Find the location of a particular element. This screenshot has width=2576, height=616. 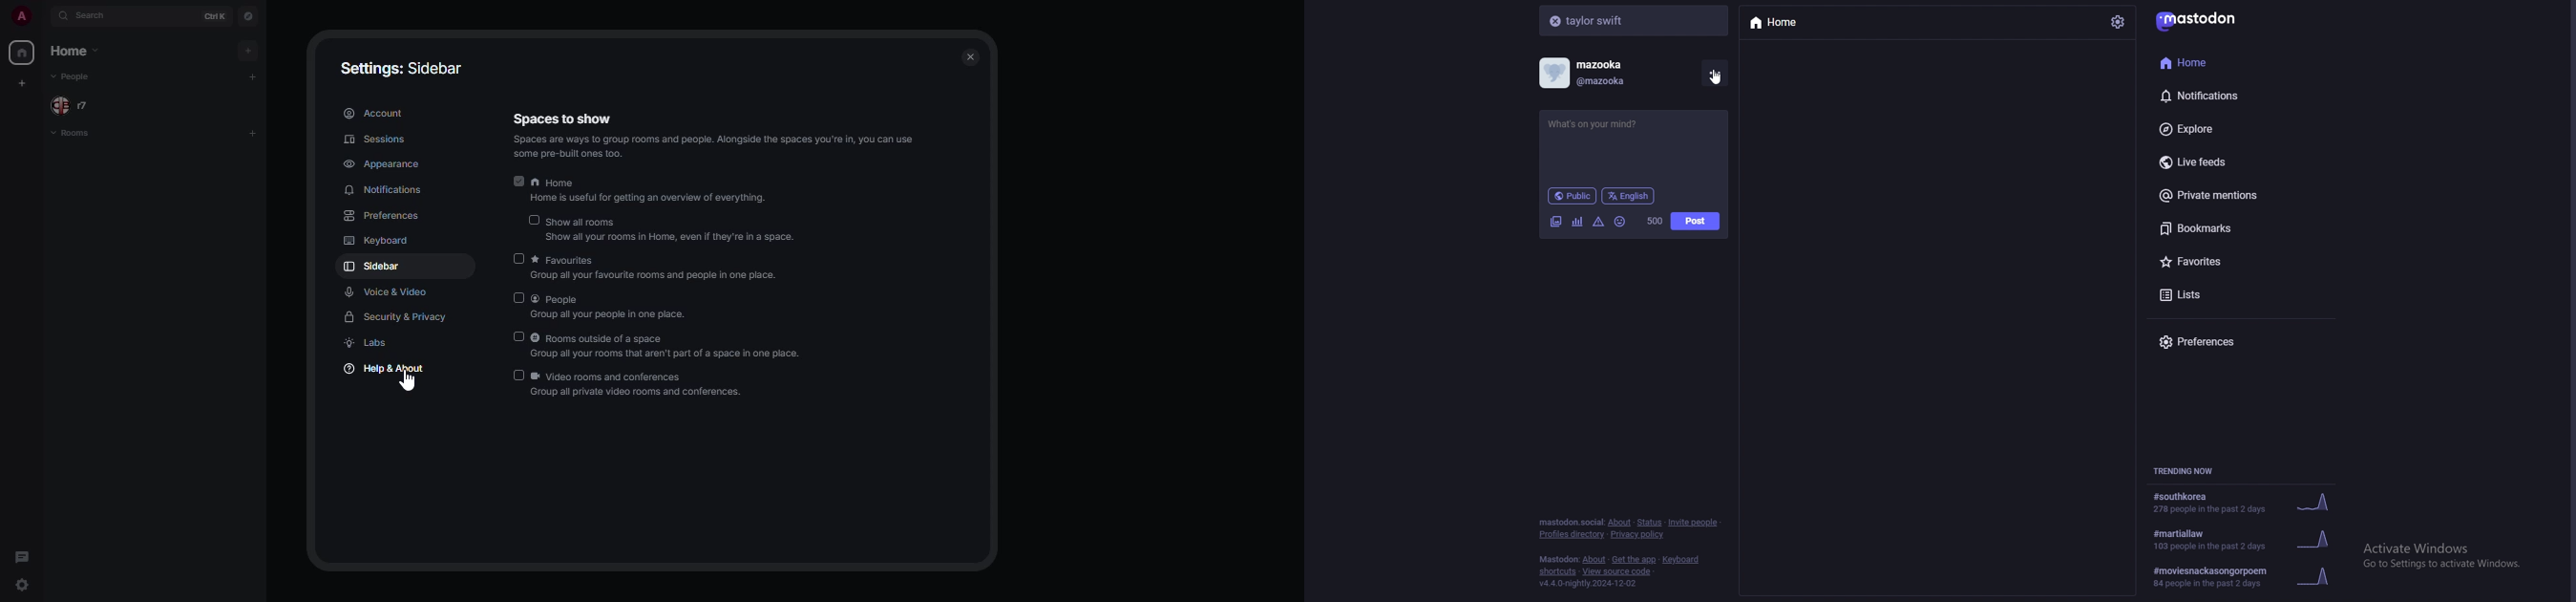

mastodon is located at coordinates (2201, 20).